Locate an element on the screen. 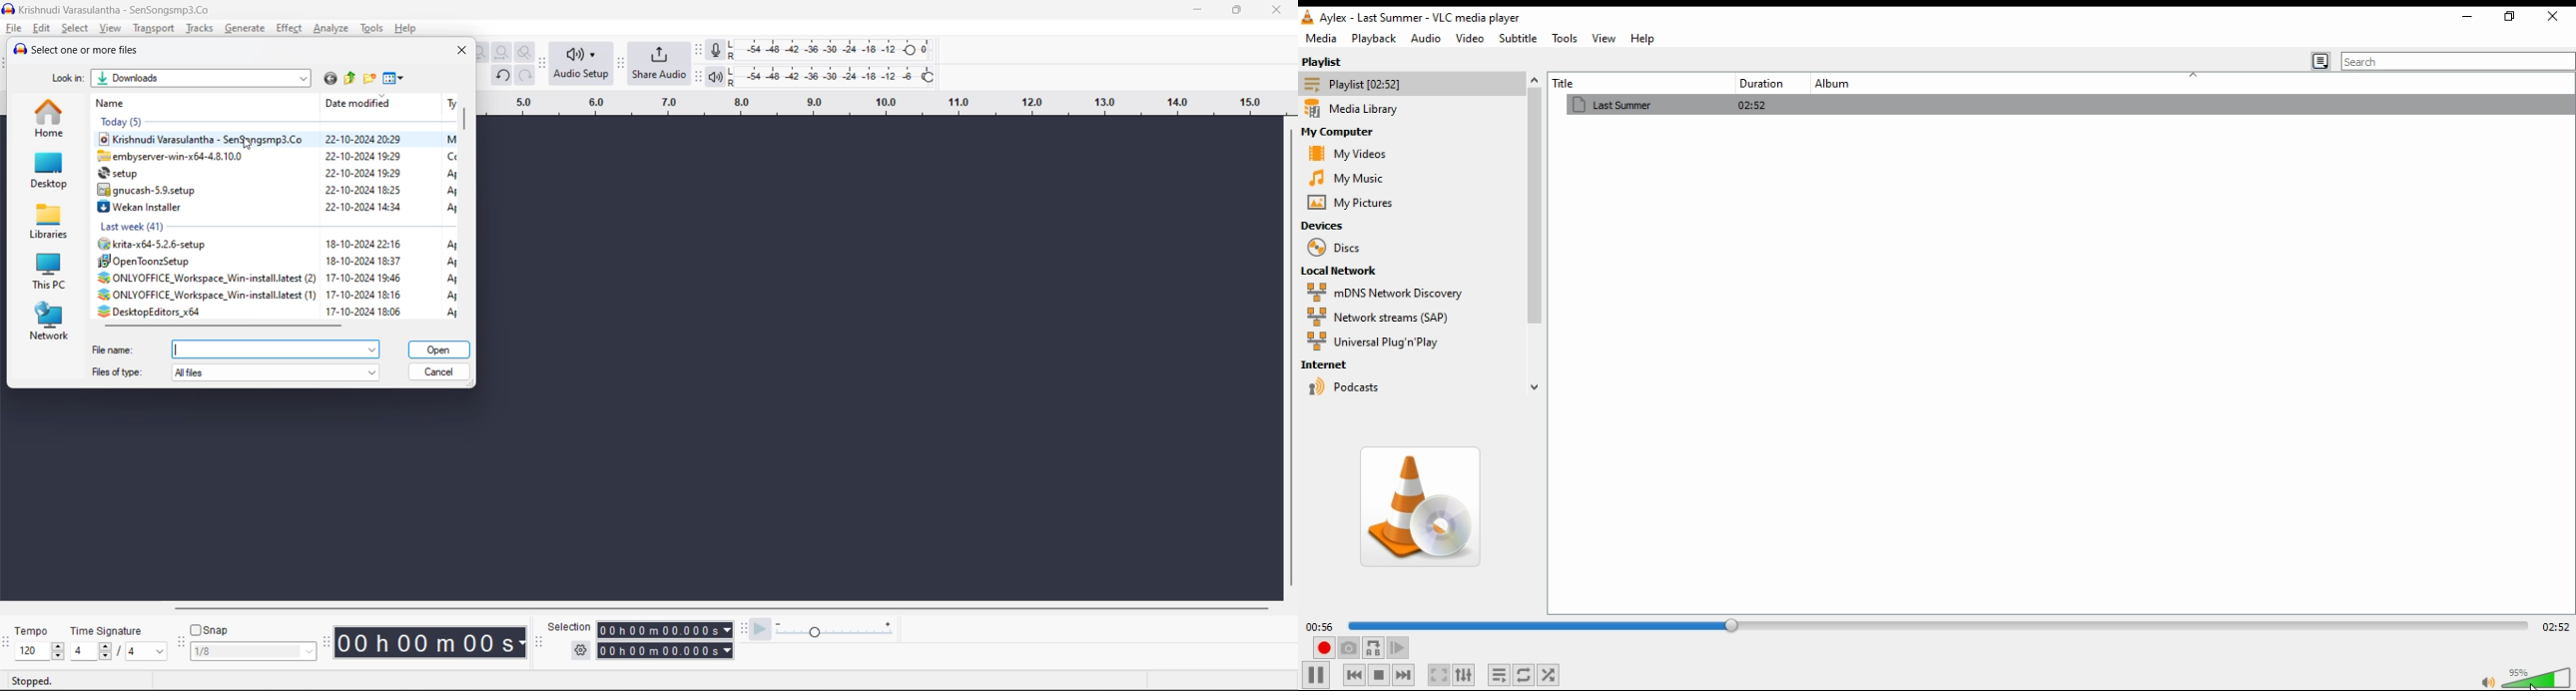 This screenshot has height=700, width=2576. 2% ONLYOFFICE_ Workspace Win-install.latest (1) 17-10-2024 18:16 A is located at coordinates (278, 293).